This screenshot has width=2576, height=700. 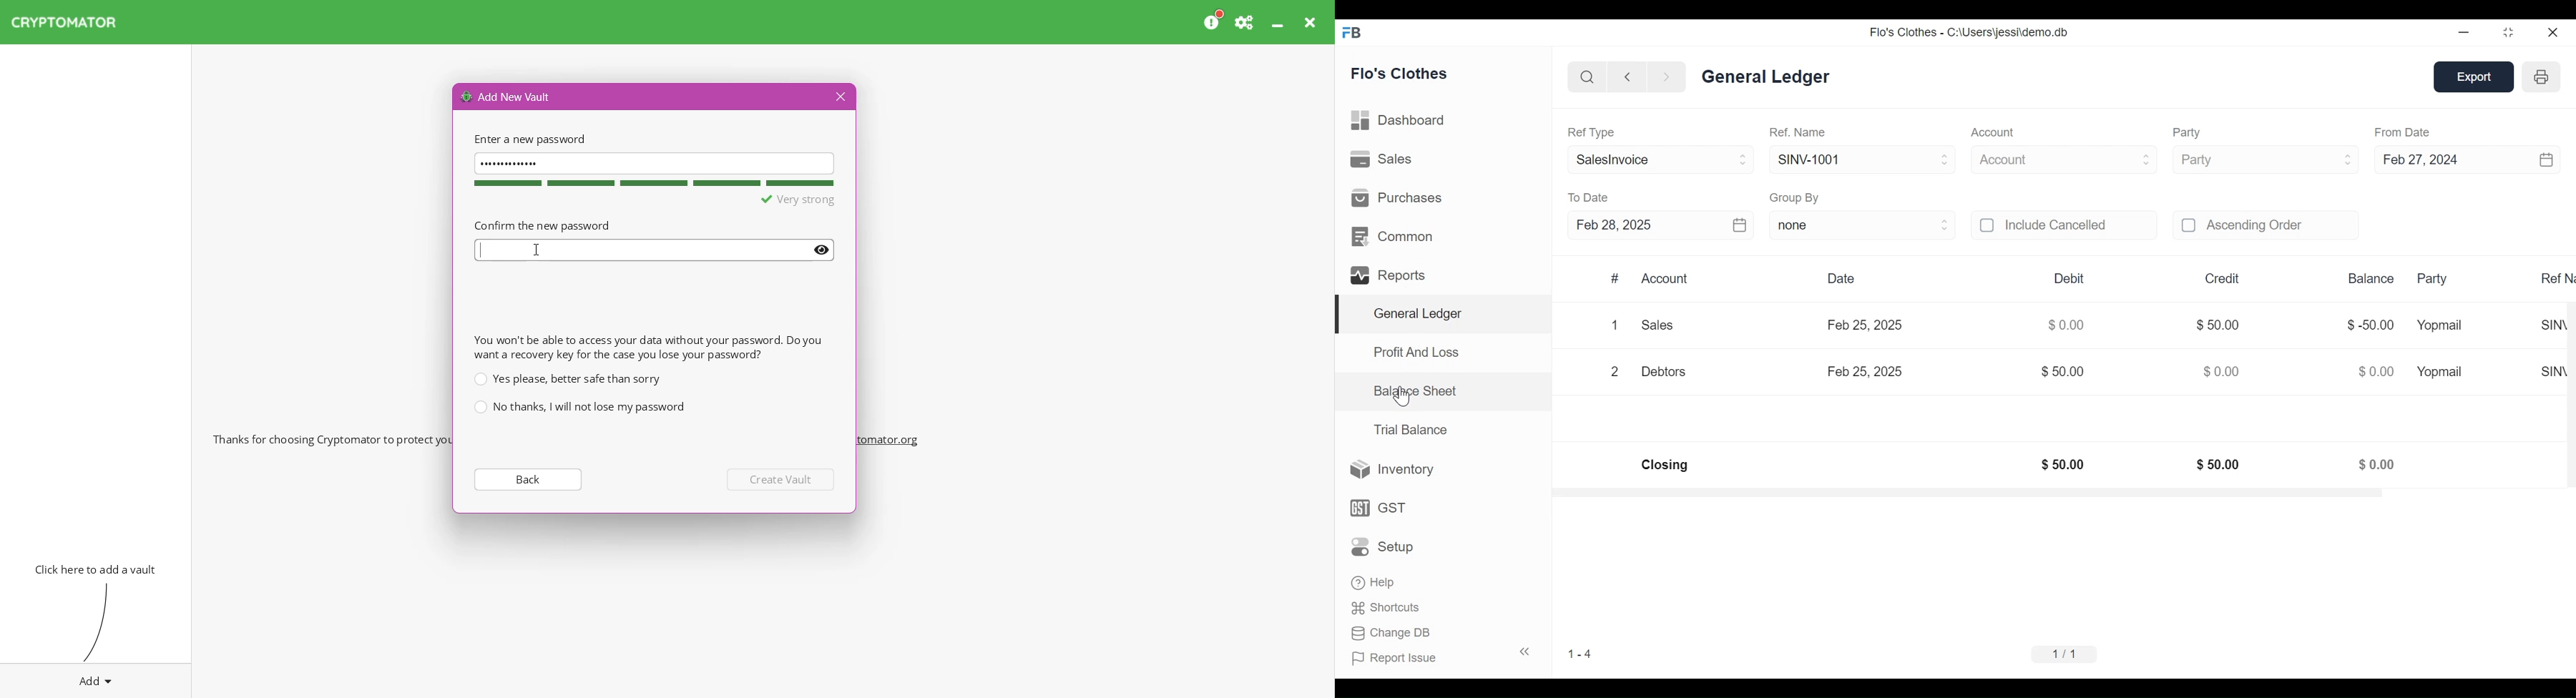 I want to click on 1 Sales Feb 25, 2025 $0.00 $50.00 $-50.00  Yopmail, so click(x=2034, y=328).